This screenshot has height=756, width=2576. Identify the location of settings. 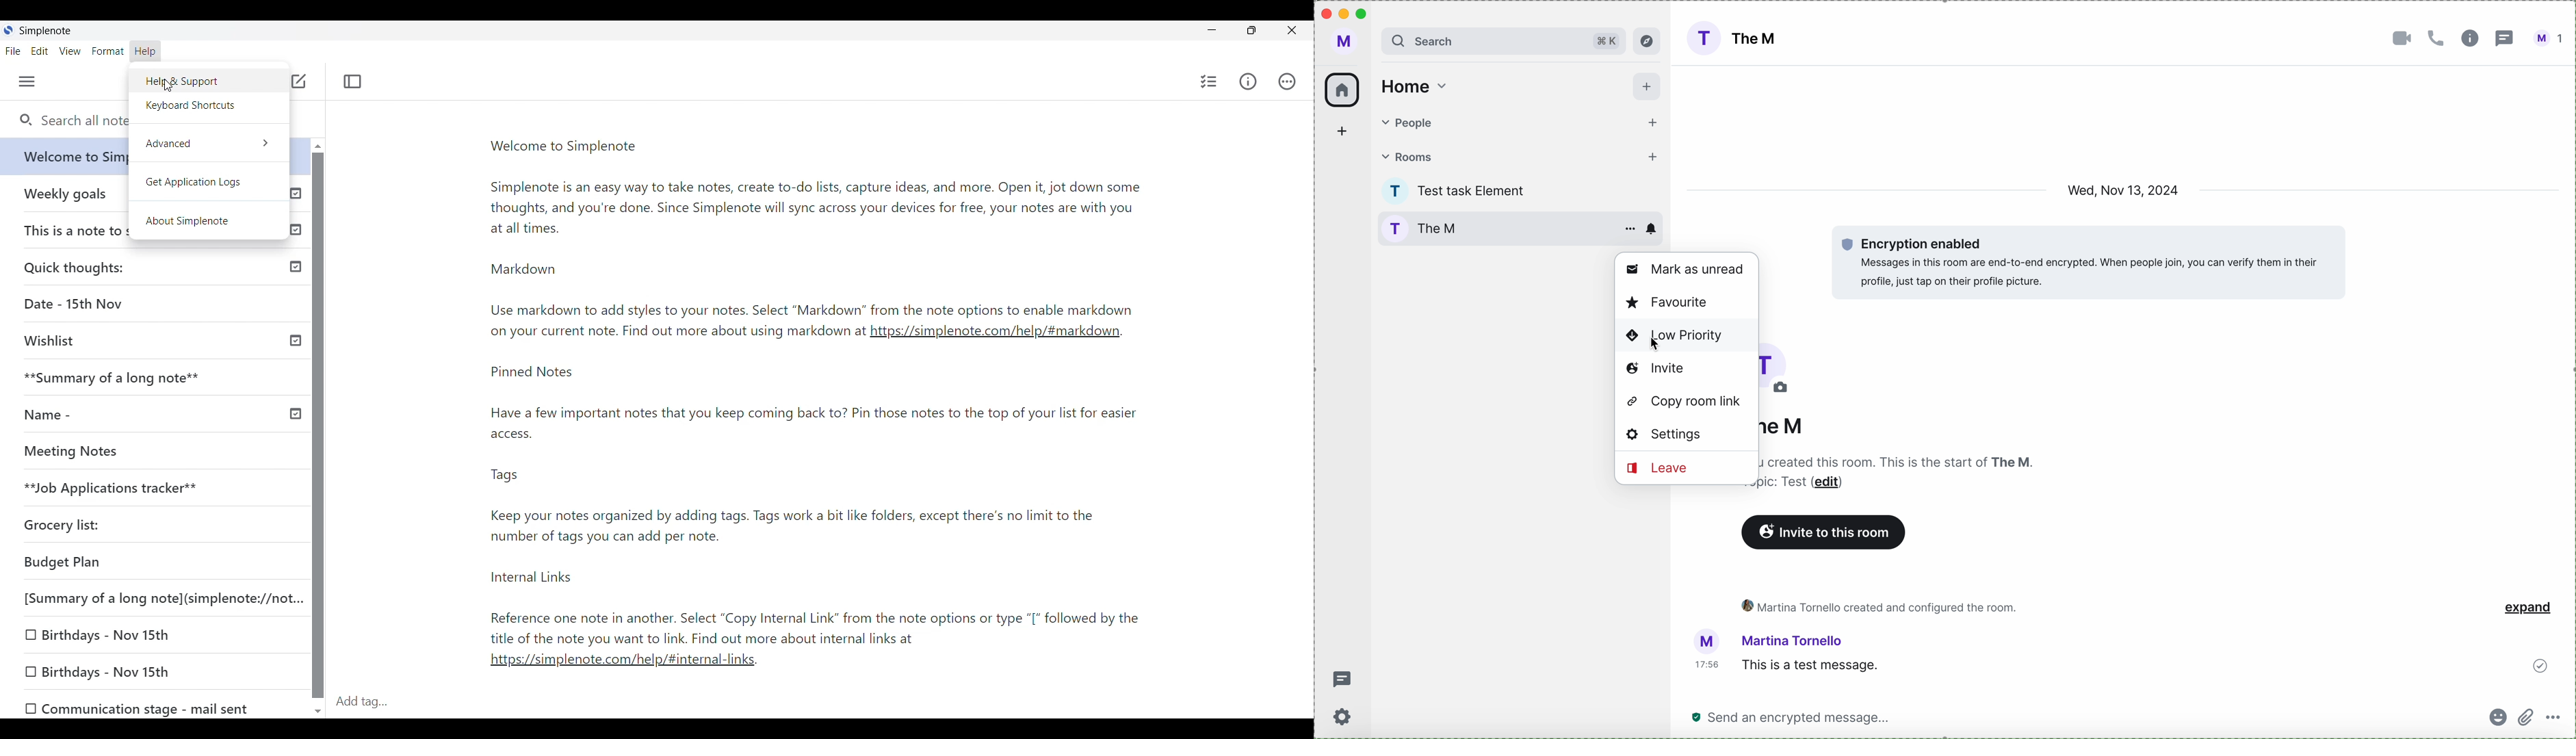
(1343, 716).